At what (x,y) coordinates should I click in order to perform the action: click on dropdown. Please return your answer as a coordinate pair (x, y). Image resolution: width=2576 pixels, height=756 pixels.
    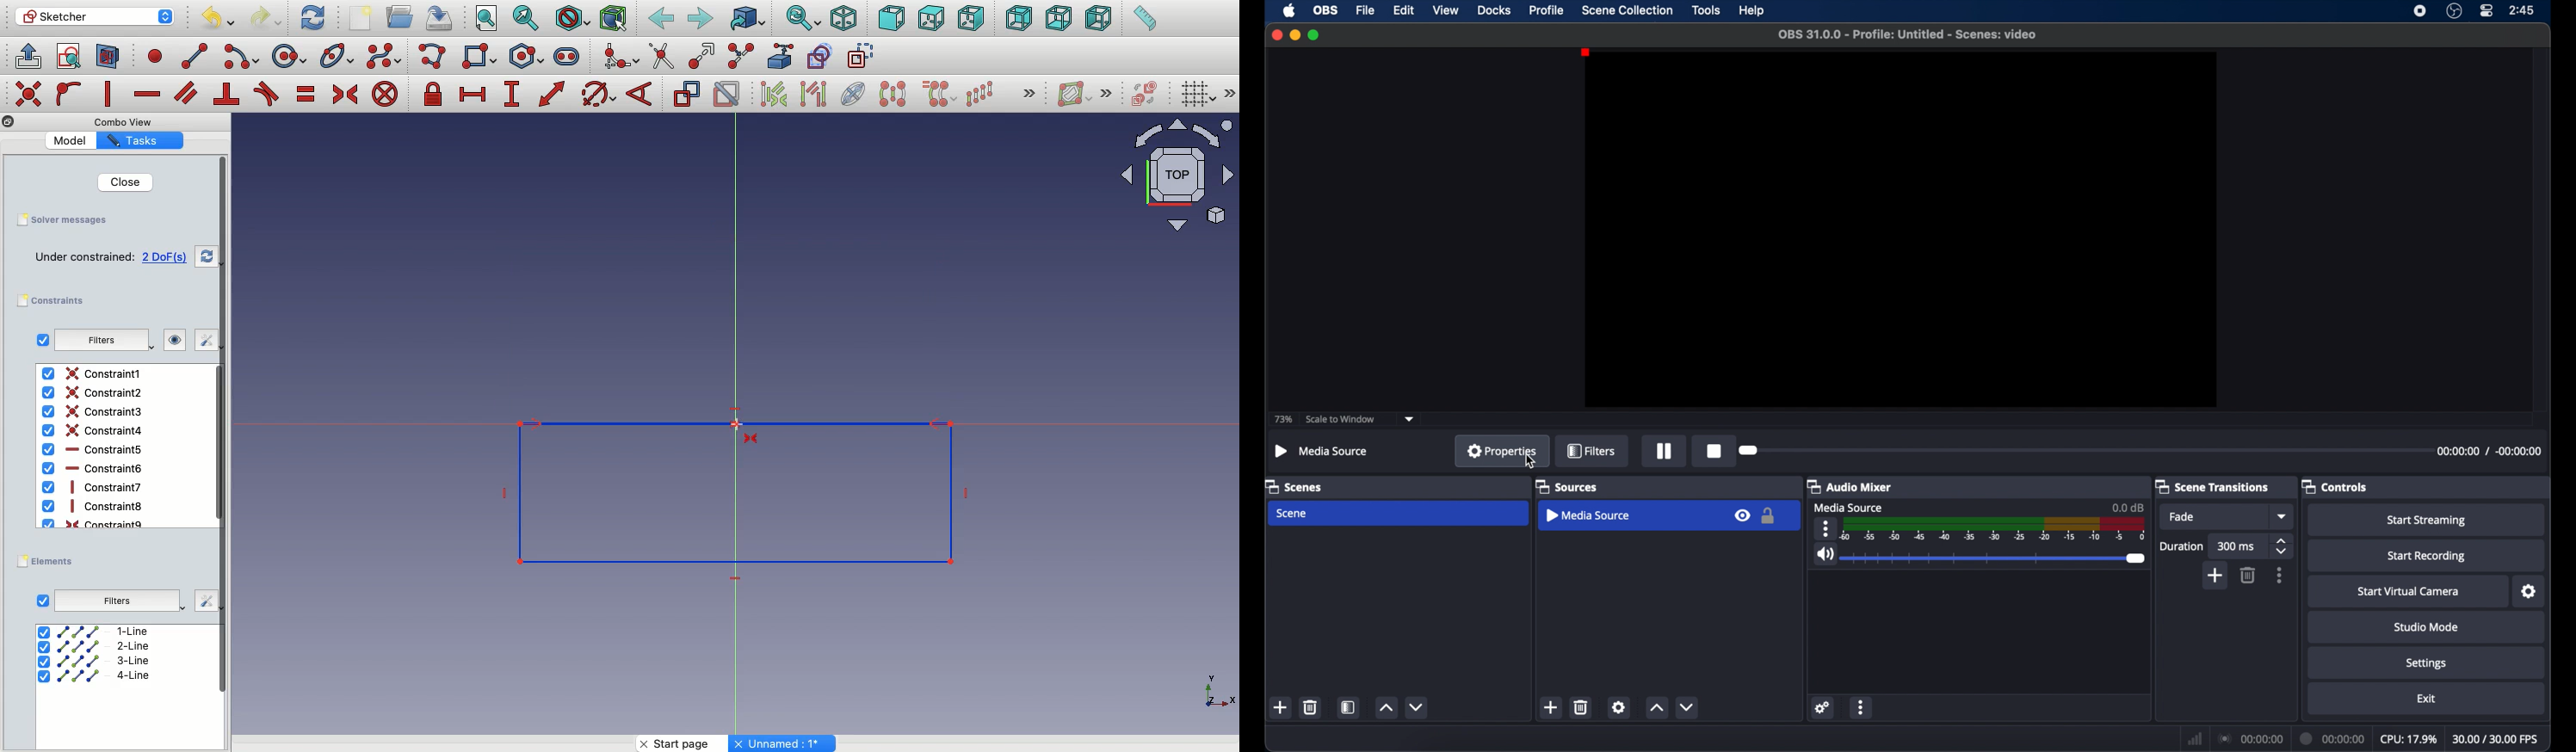
    Looking at the image, I should click on (1410, 418).